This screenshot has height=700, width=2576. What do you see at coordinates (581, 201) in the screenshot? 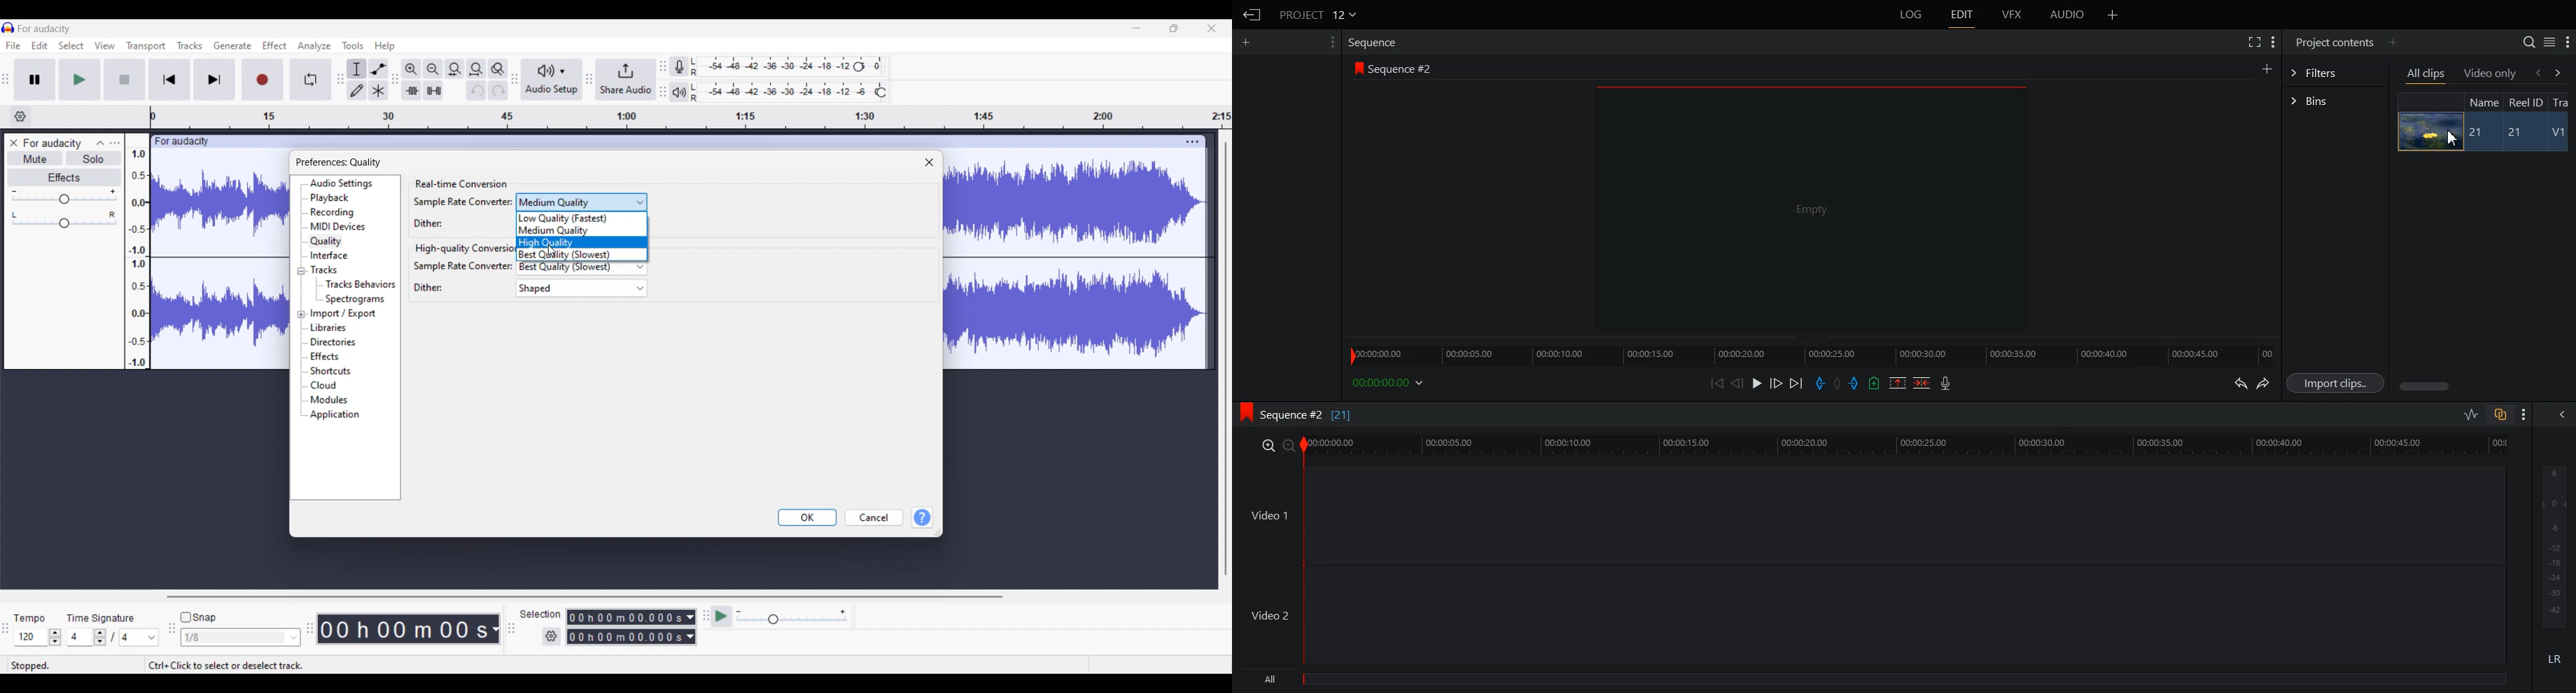
I see `medium quality` at bounding box center [581, 201].